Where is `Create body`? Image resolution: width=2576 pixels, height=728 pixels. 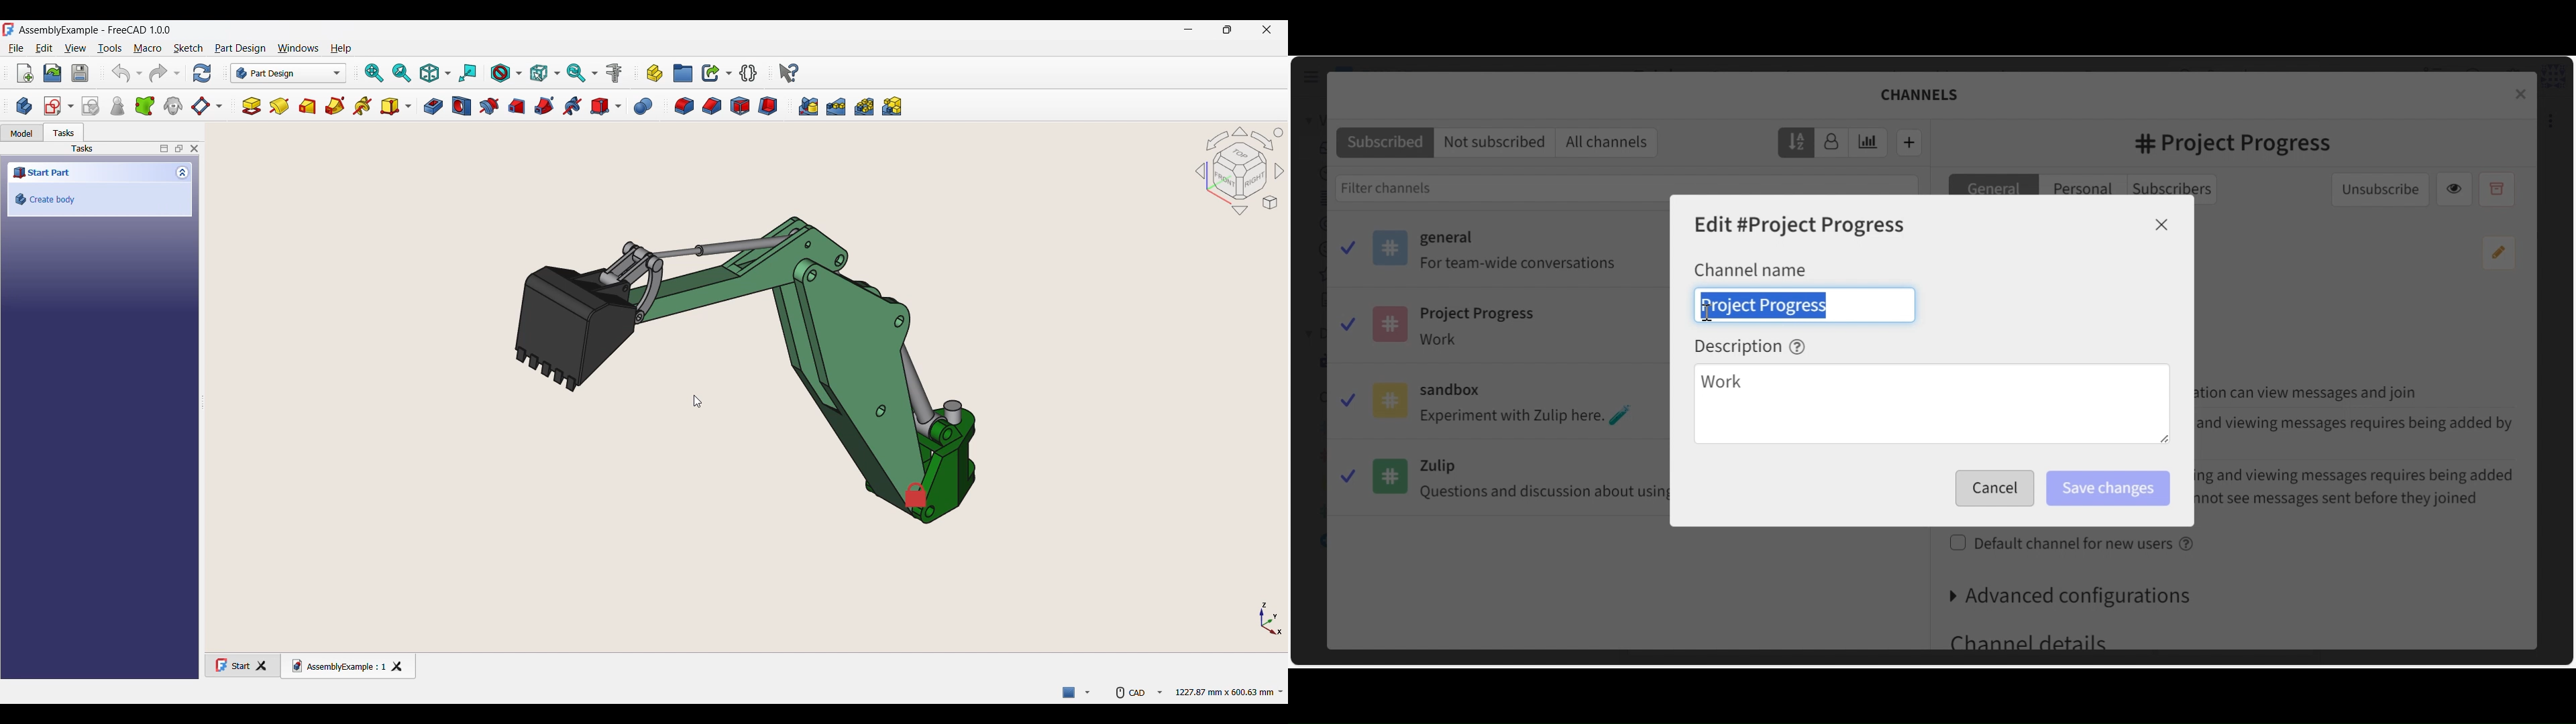
Create body is located at coordinates (100, 199).